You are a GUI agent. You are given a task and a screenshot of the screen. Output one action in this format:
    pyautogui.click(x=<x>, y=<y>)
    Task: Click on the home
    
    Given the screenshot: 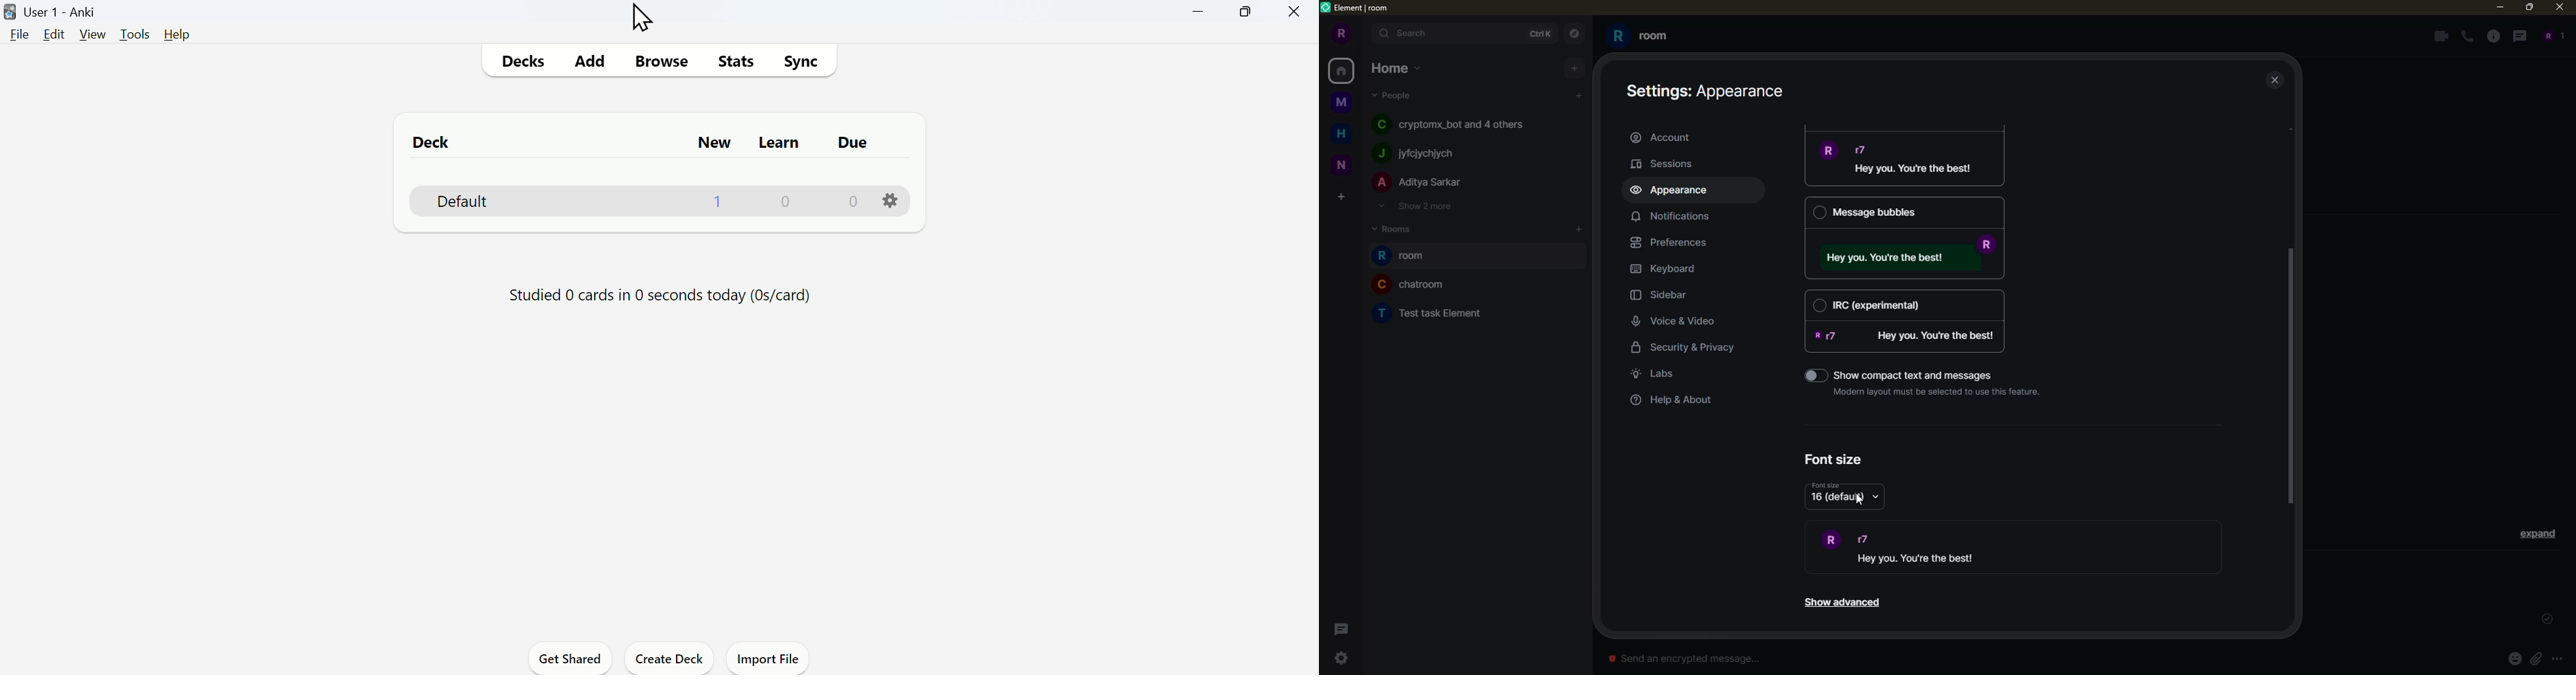 What is the action you would take?
    pyautogui.click(x=1398, y=67)
    